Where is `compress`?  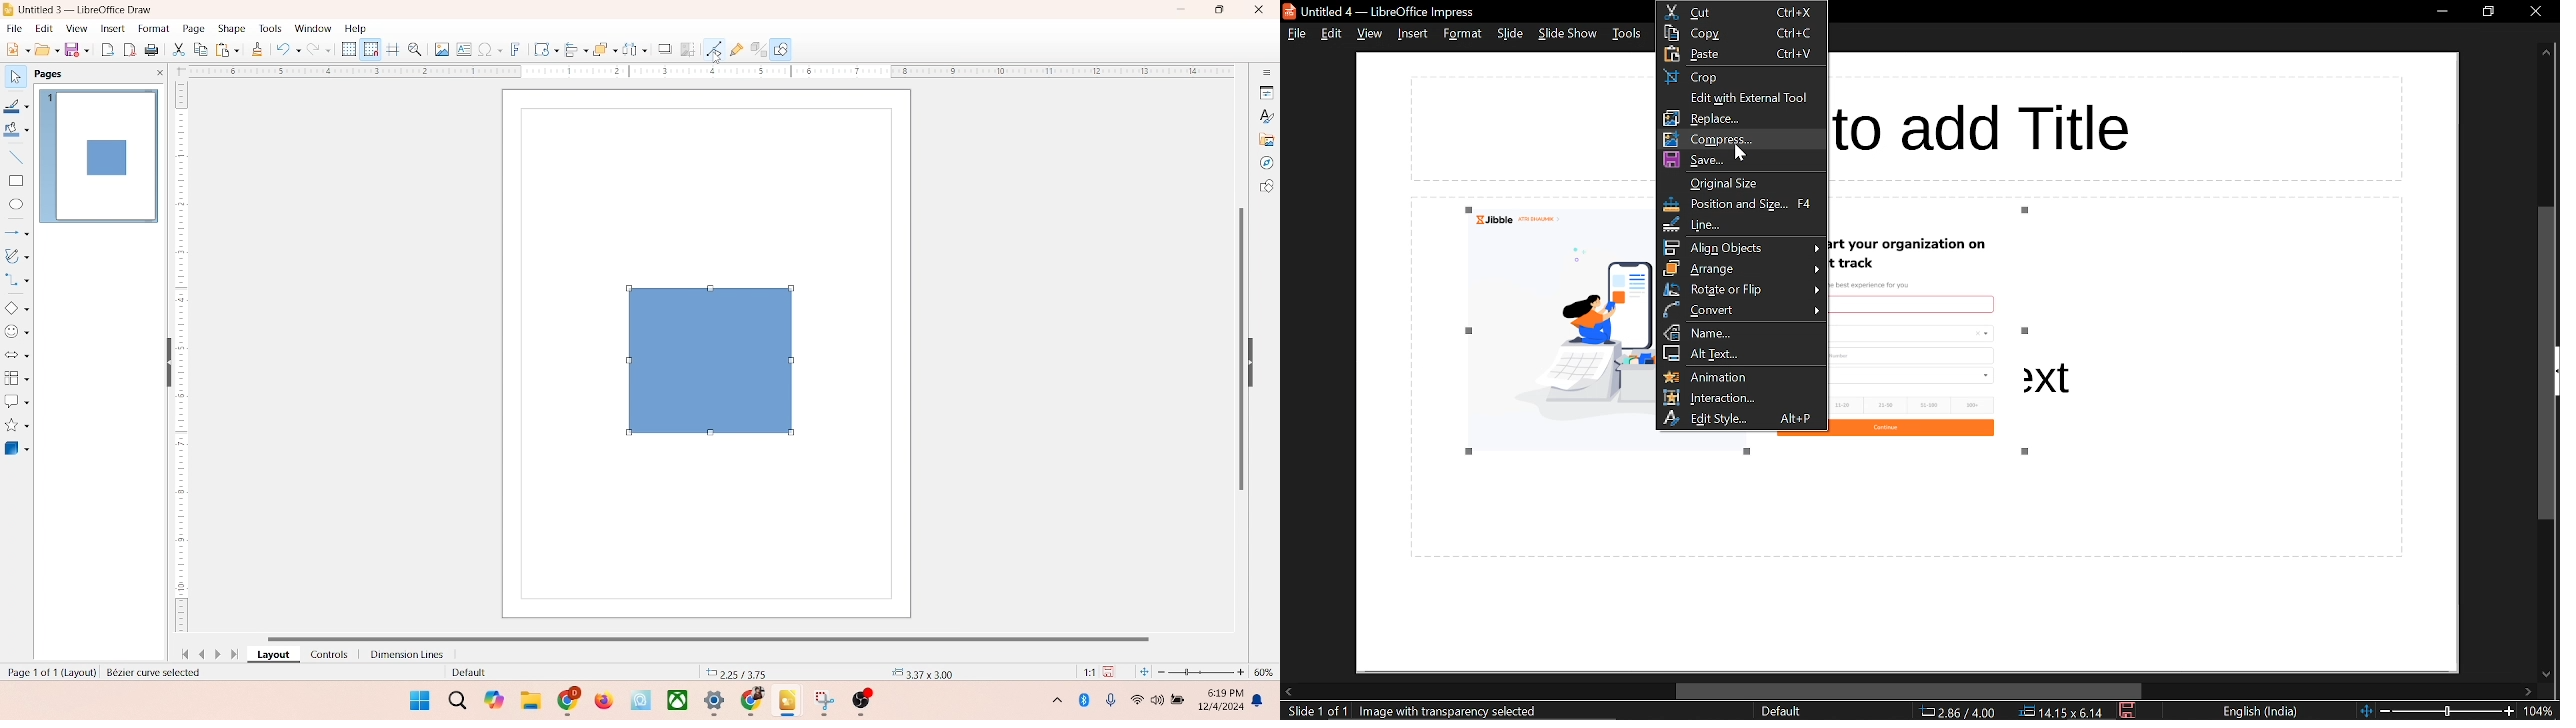
compress is located at coordinates (1742, 139).